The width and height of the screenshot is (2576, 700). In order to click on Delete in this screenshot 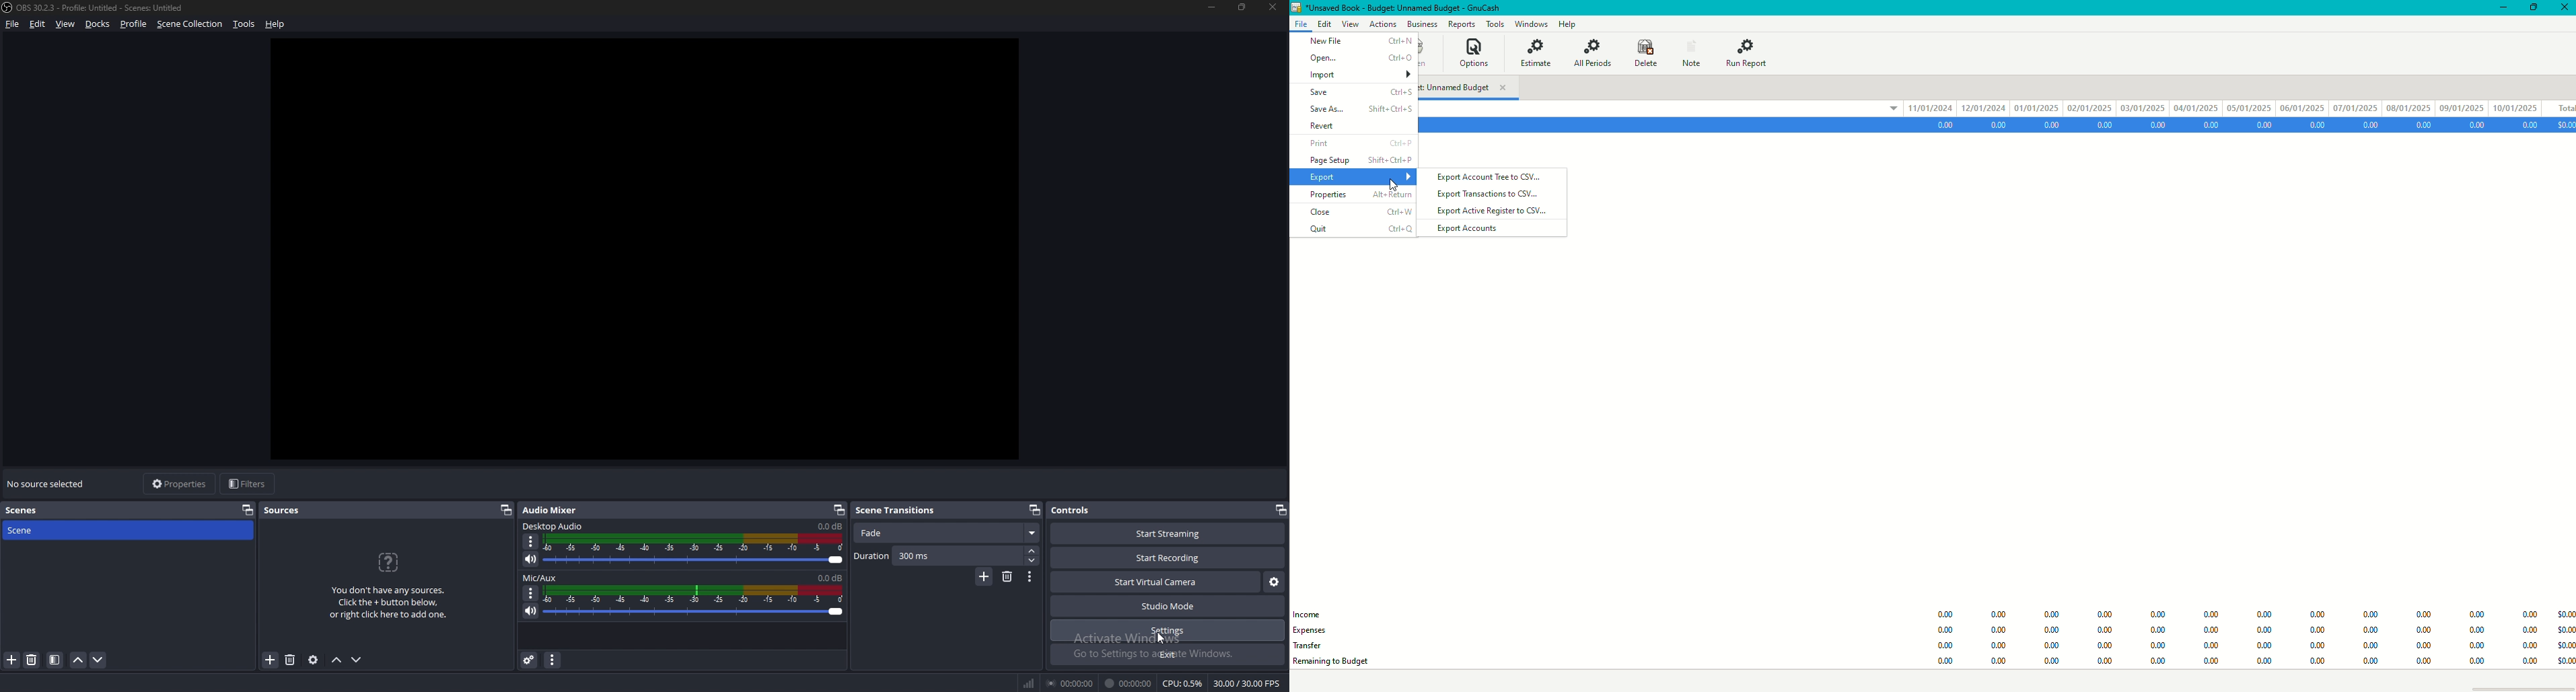, I will do `click(1642, 53)`.